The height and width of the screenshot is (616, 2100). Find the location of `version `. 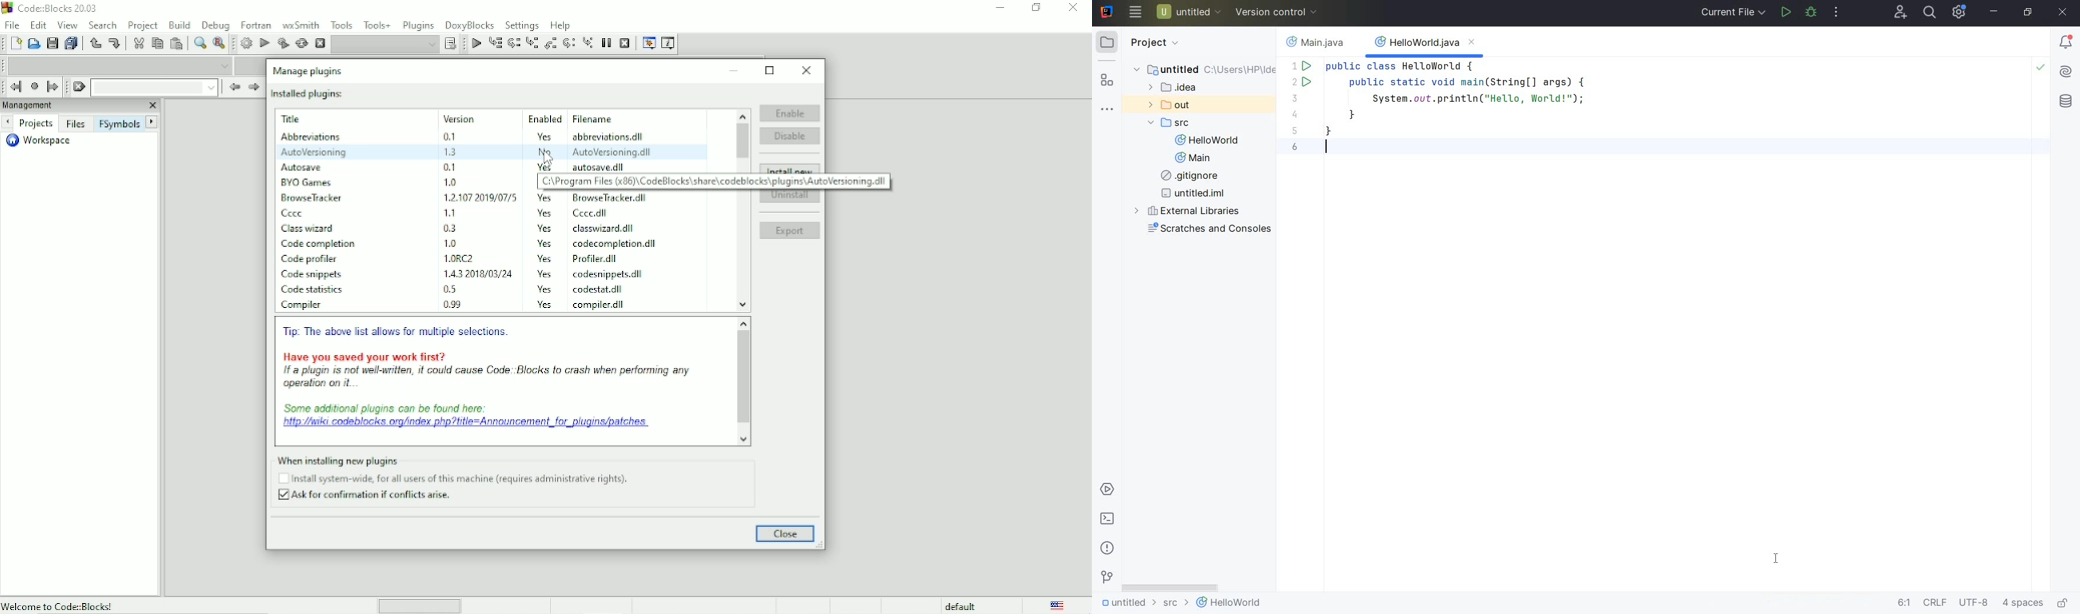

version  is located at coordinates (455, 137).